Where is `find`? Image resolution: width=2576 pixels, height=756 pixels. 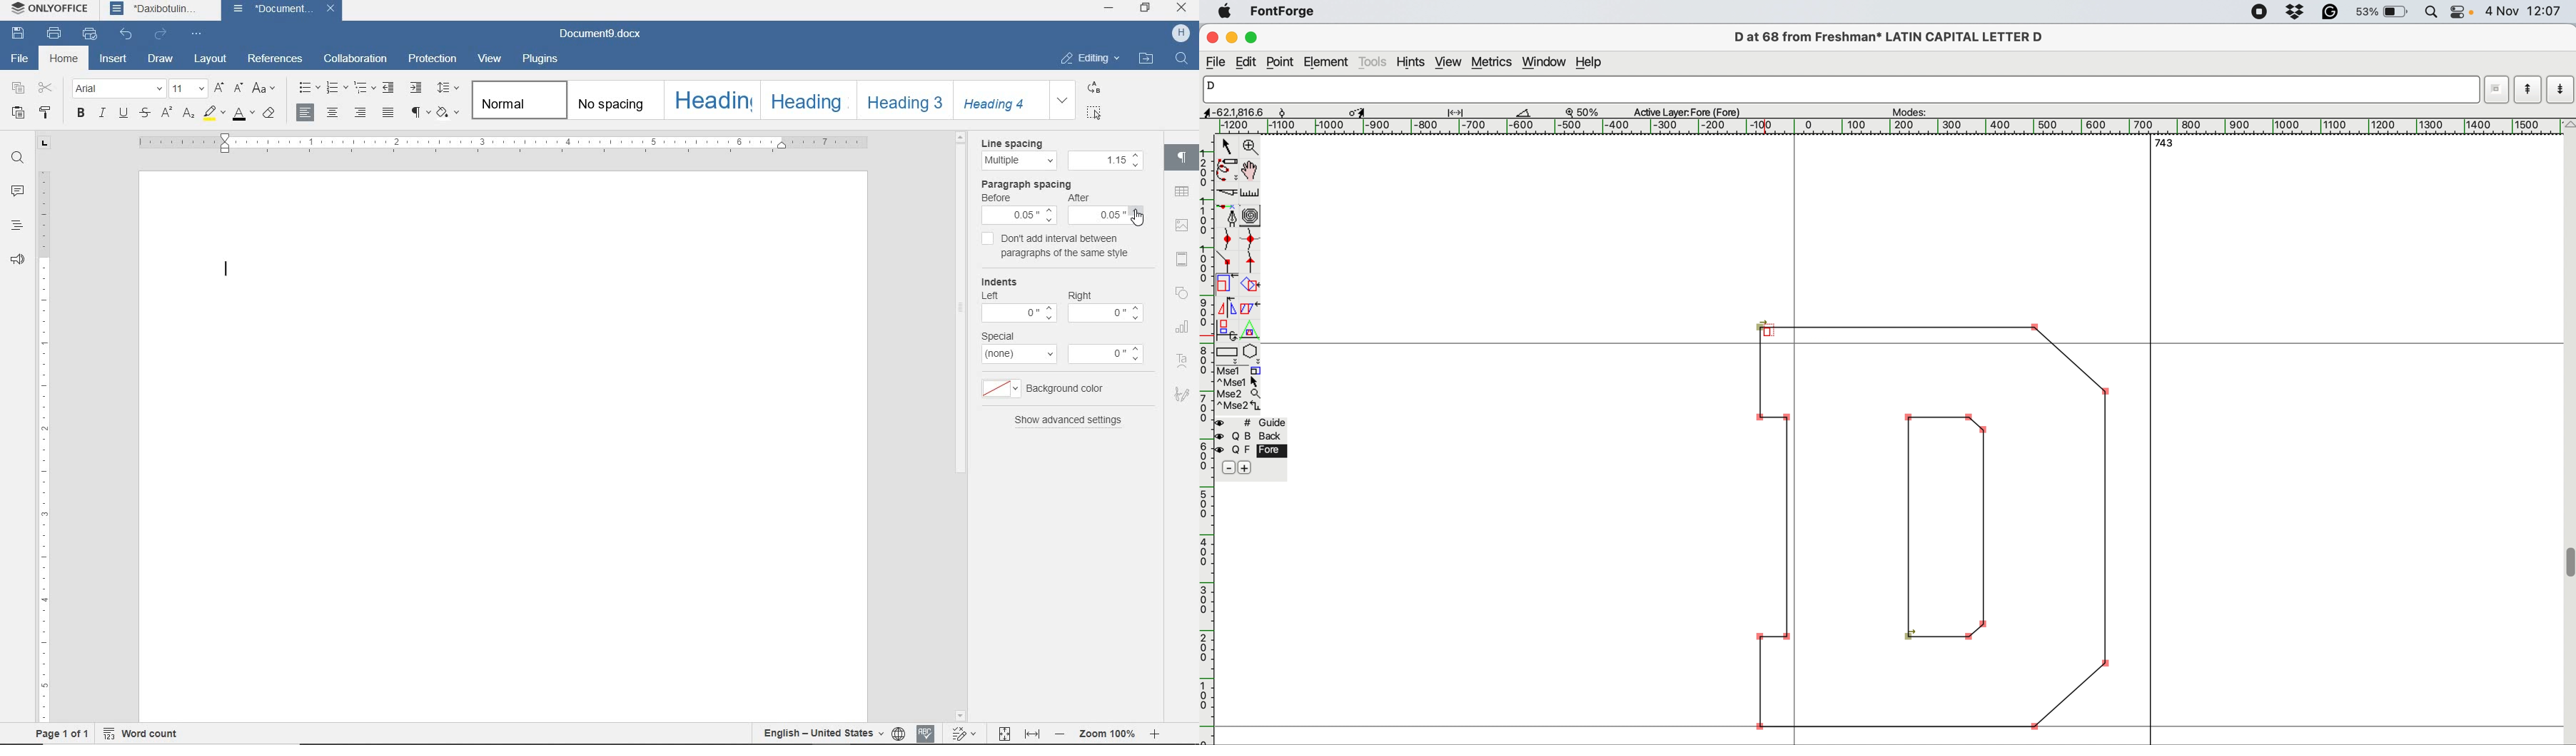
find is located at coordinates (17, 158).